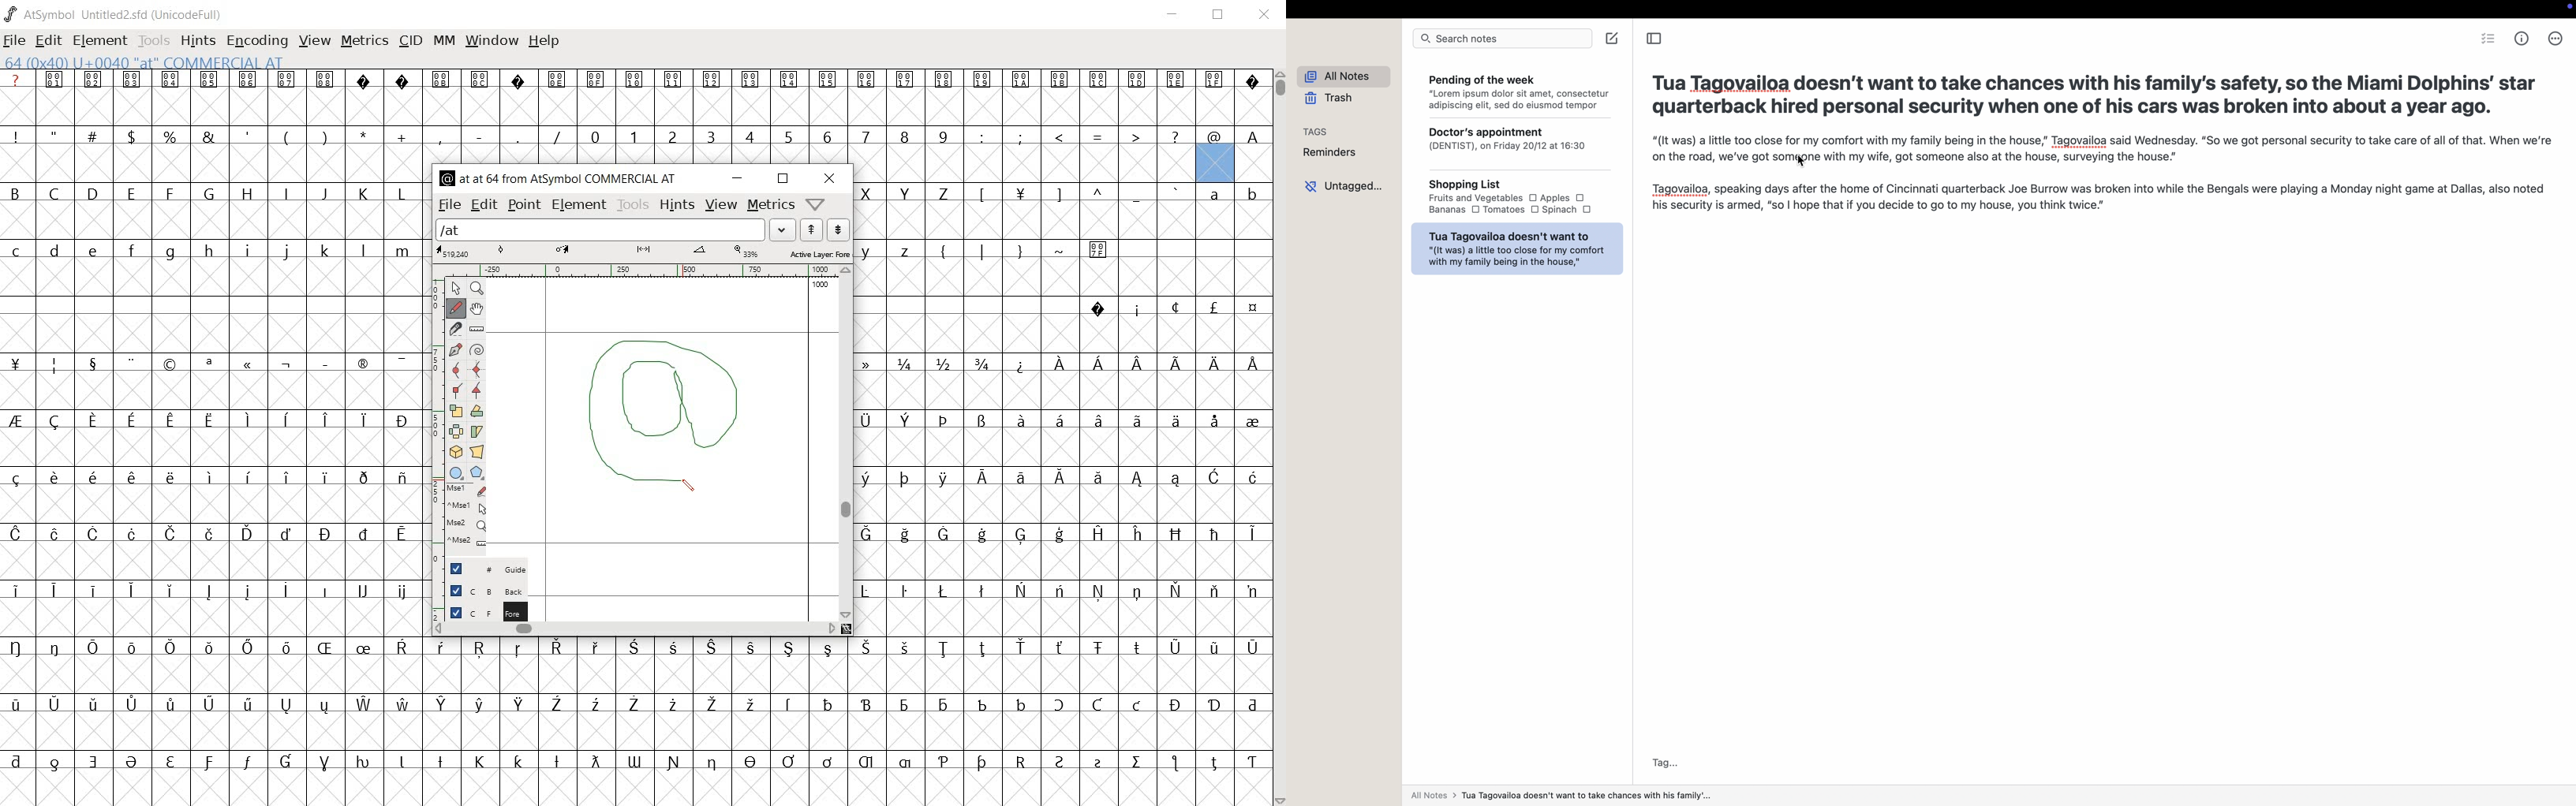 This screenshot has width=2576, height=812. Describe the element at coordinates (14, 42) in the screenshot. I see `FILE` at that location.